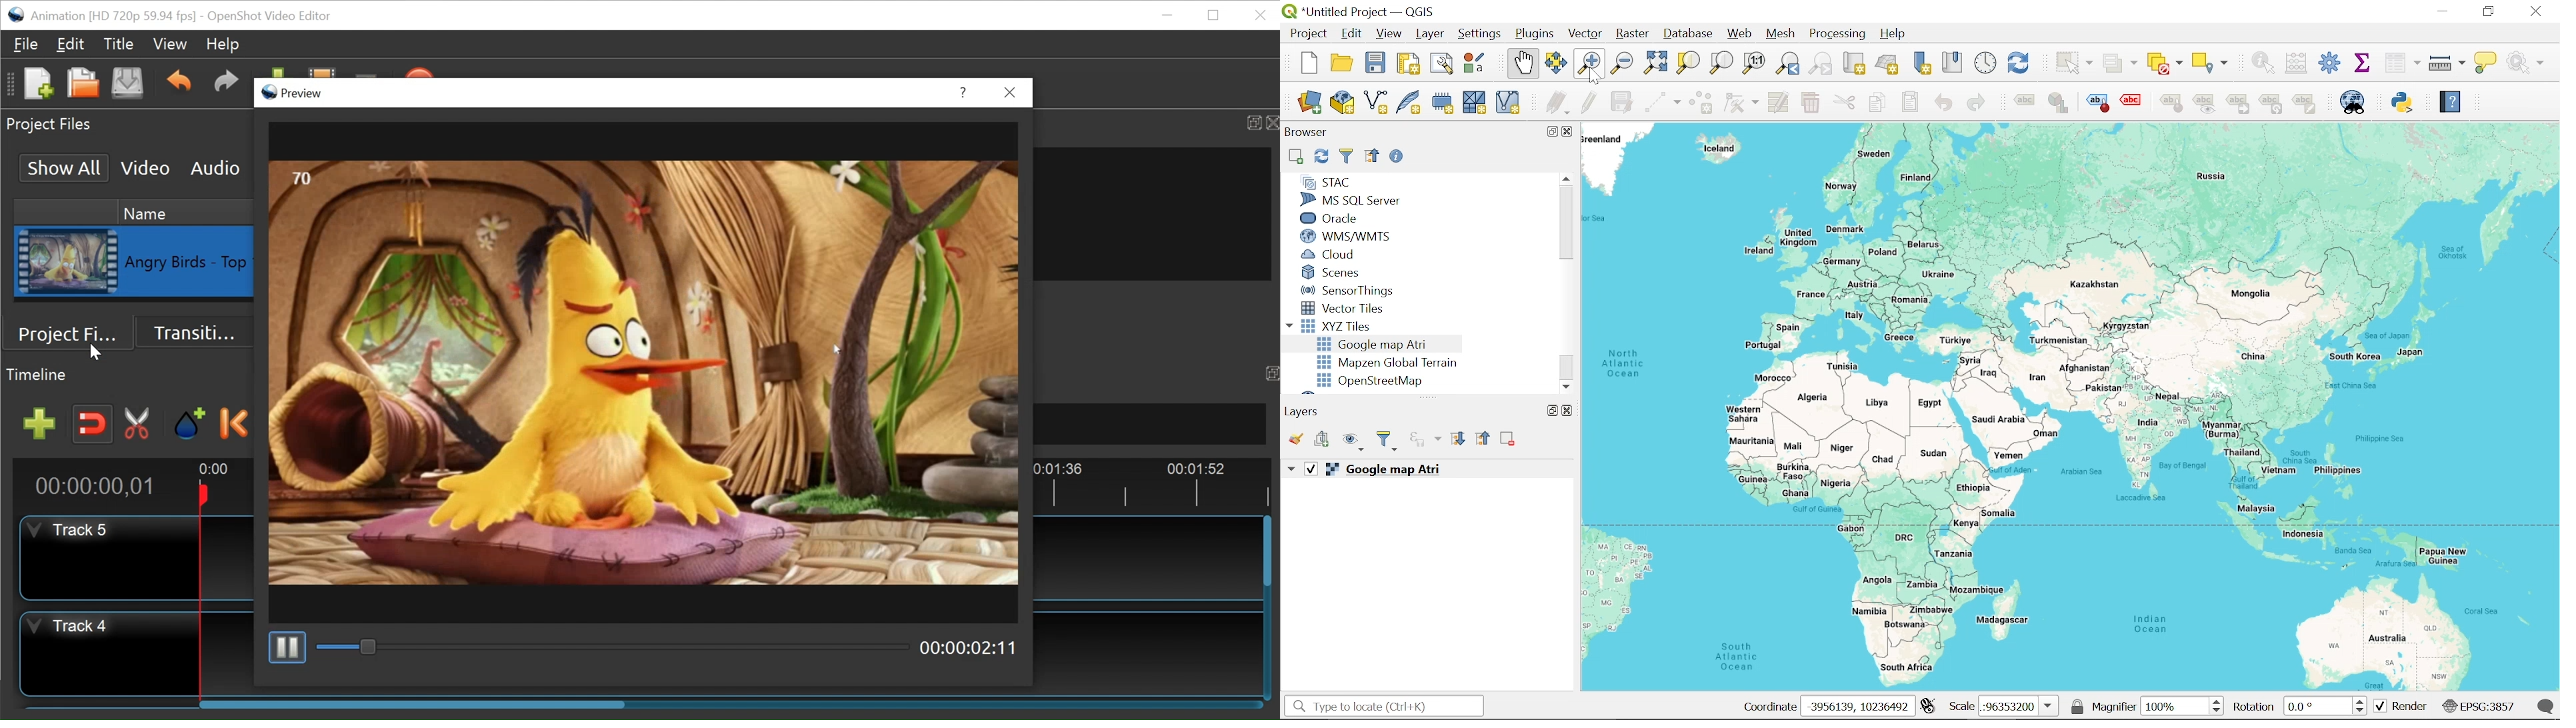 This screenshot has height=728, width=2576. I want to click on Settings, so click(1481, 34).